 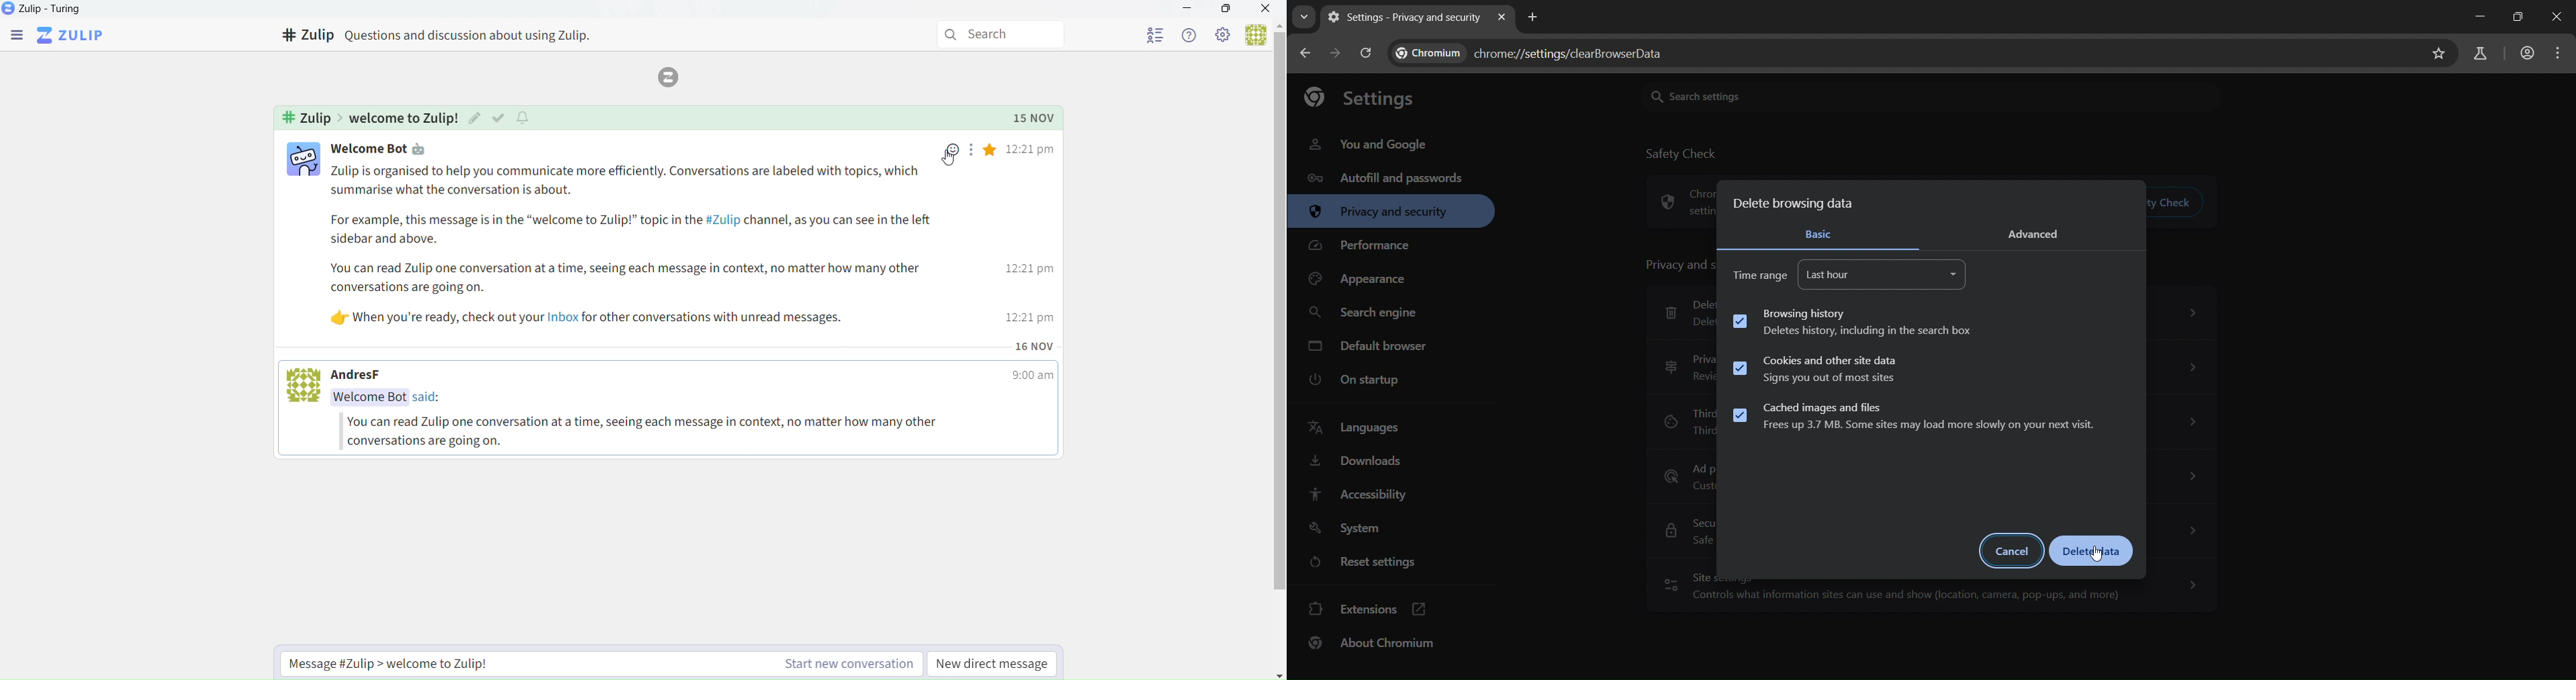 I want to click on settings, so click(x=1369, y=97).